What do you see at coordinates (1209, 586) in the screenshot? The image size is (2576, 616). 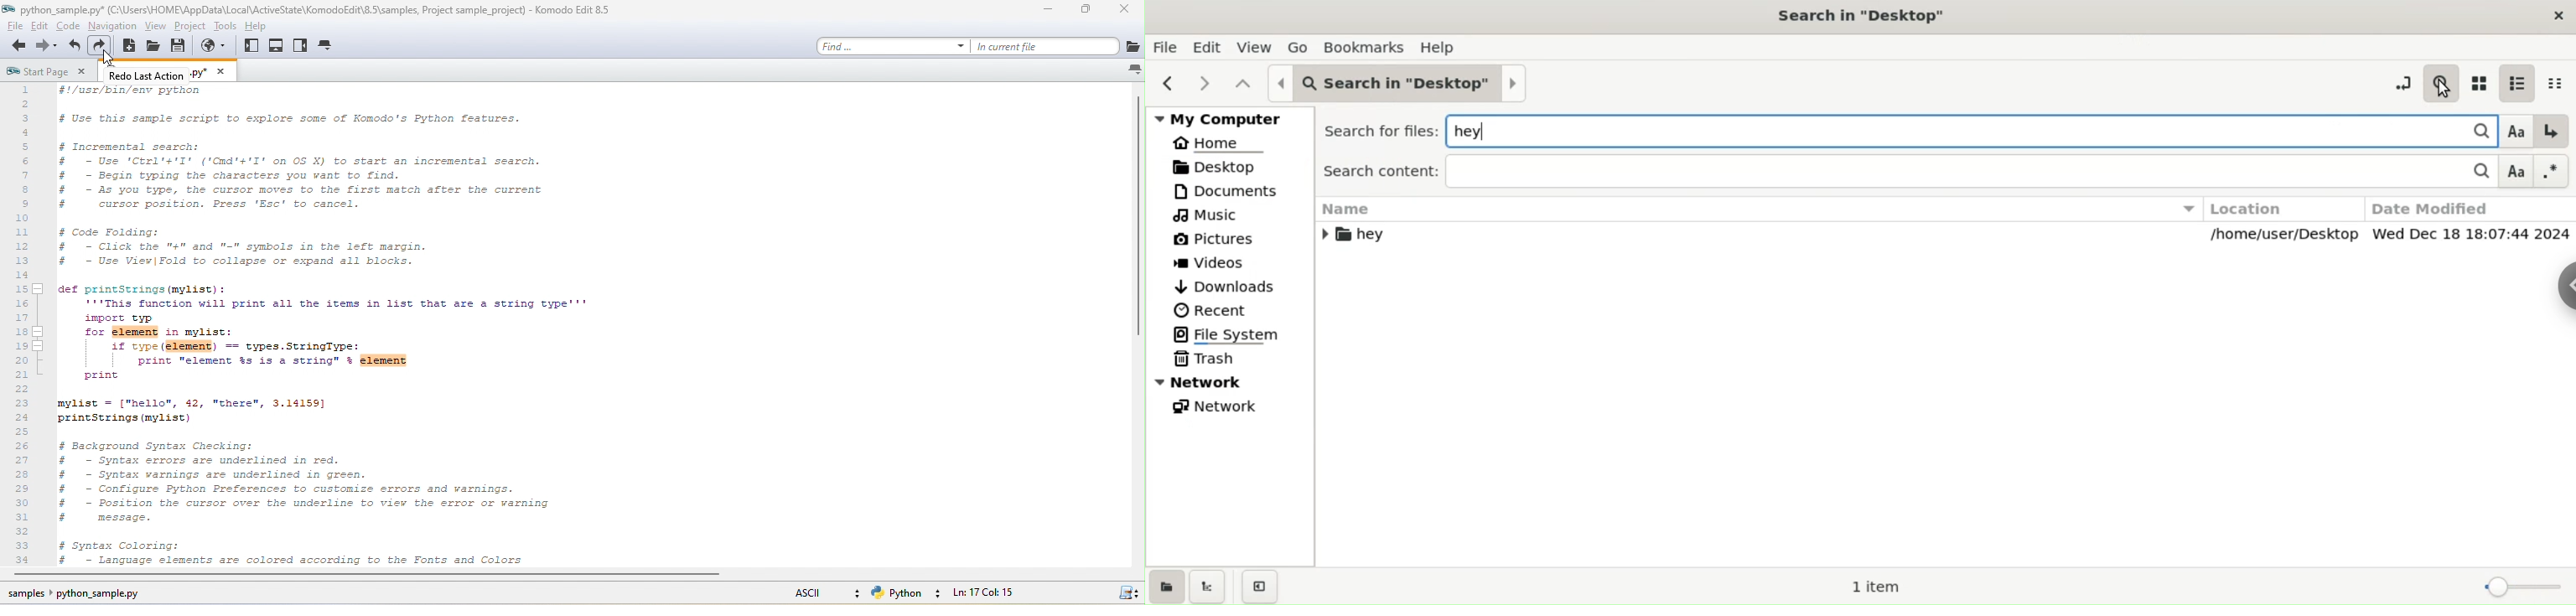 I see `show treeview` at bounding box center [1209, 586].